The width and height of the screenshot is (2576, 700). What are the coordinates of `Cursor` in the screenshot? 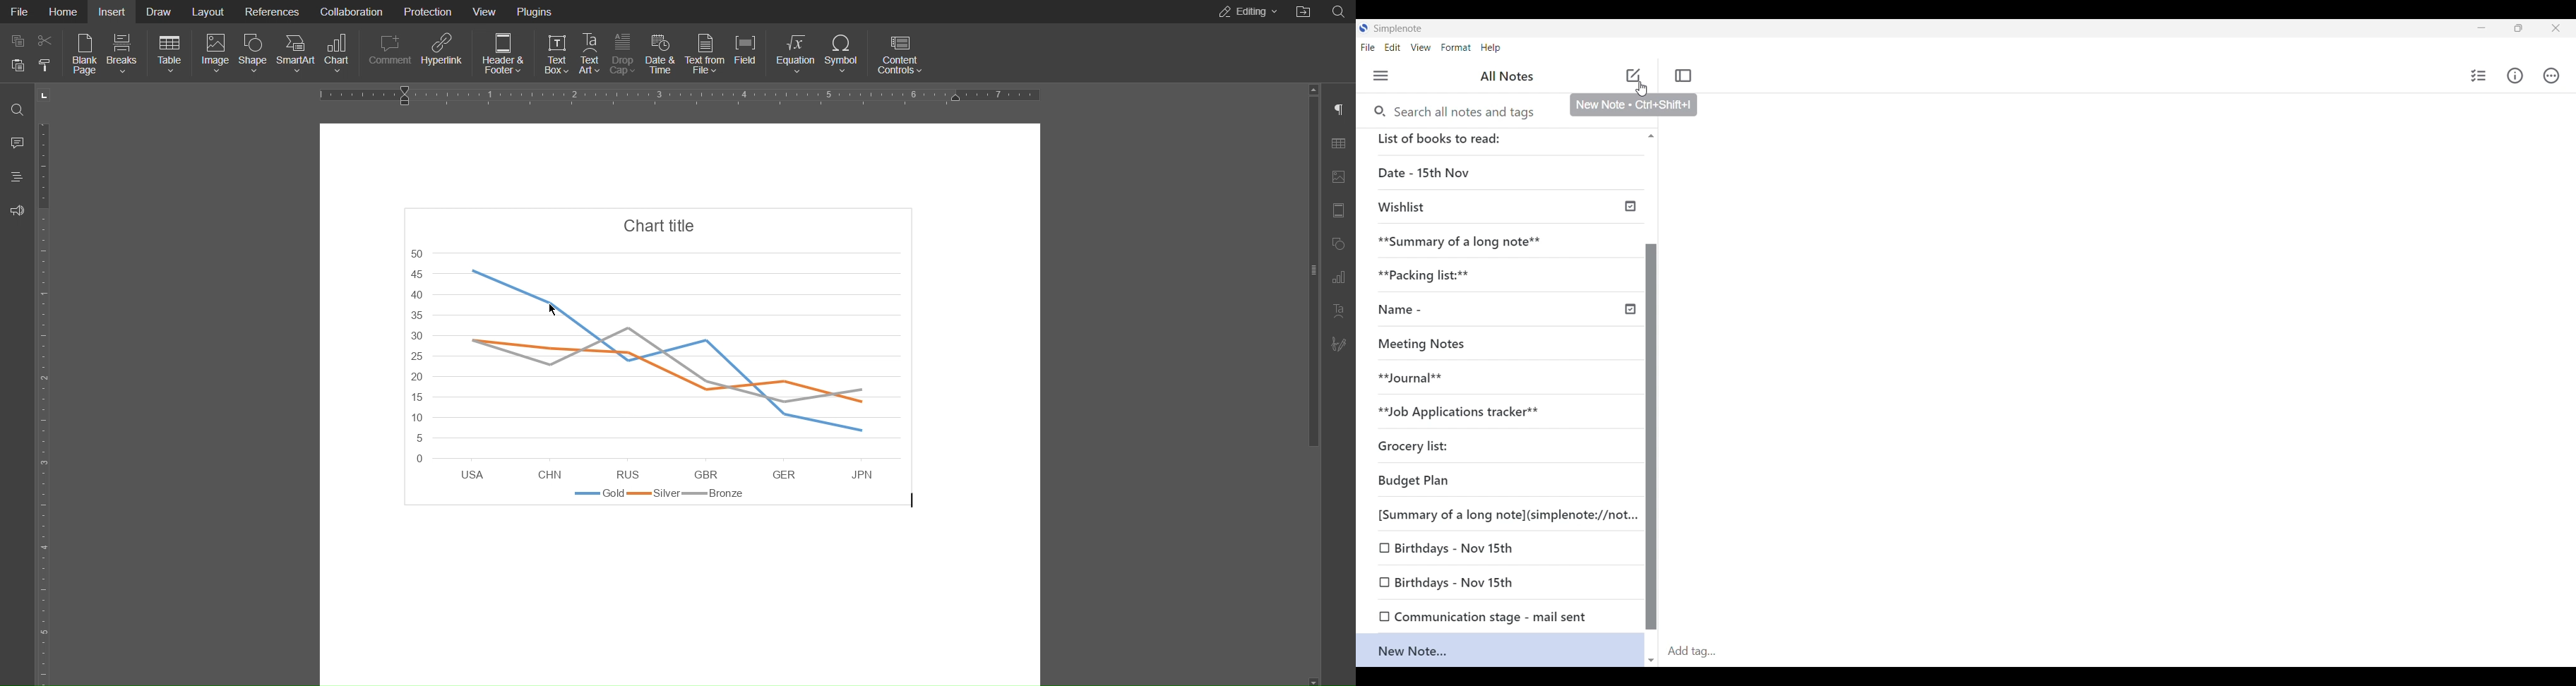 It's located at (1646, 87).